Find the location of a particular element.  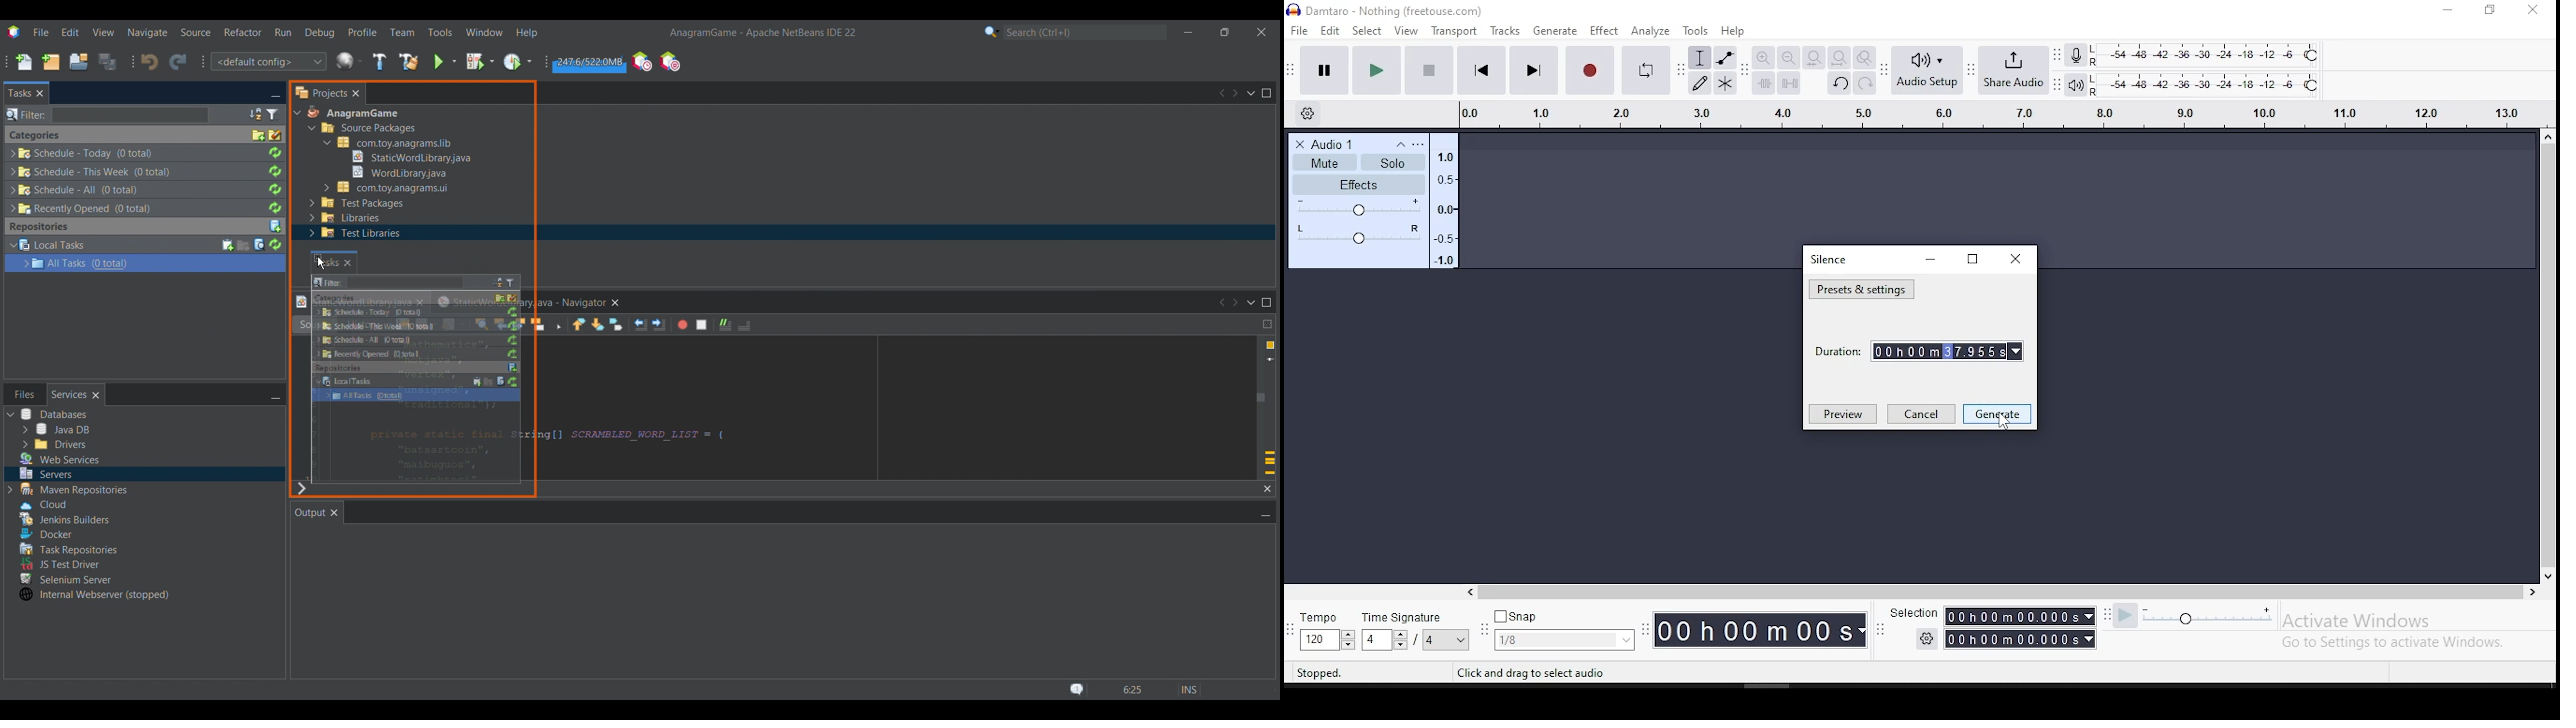

skip to end is located at coordinates (1534, 70).